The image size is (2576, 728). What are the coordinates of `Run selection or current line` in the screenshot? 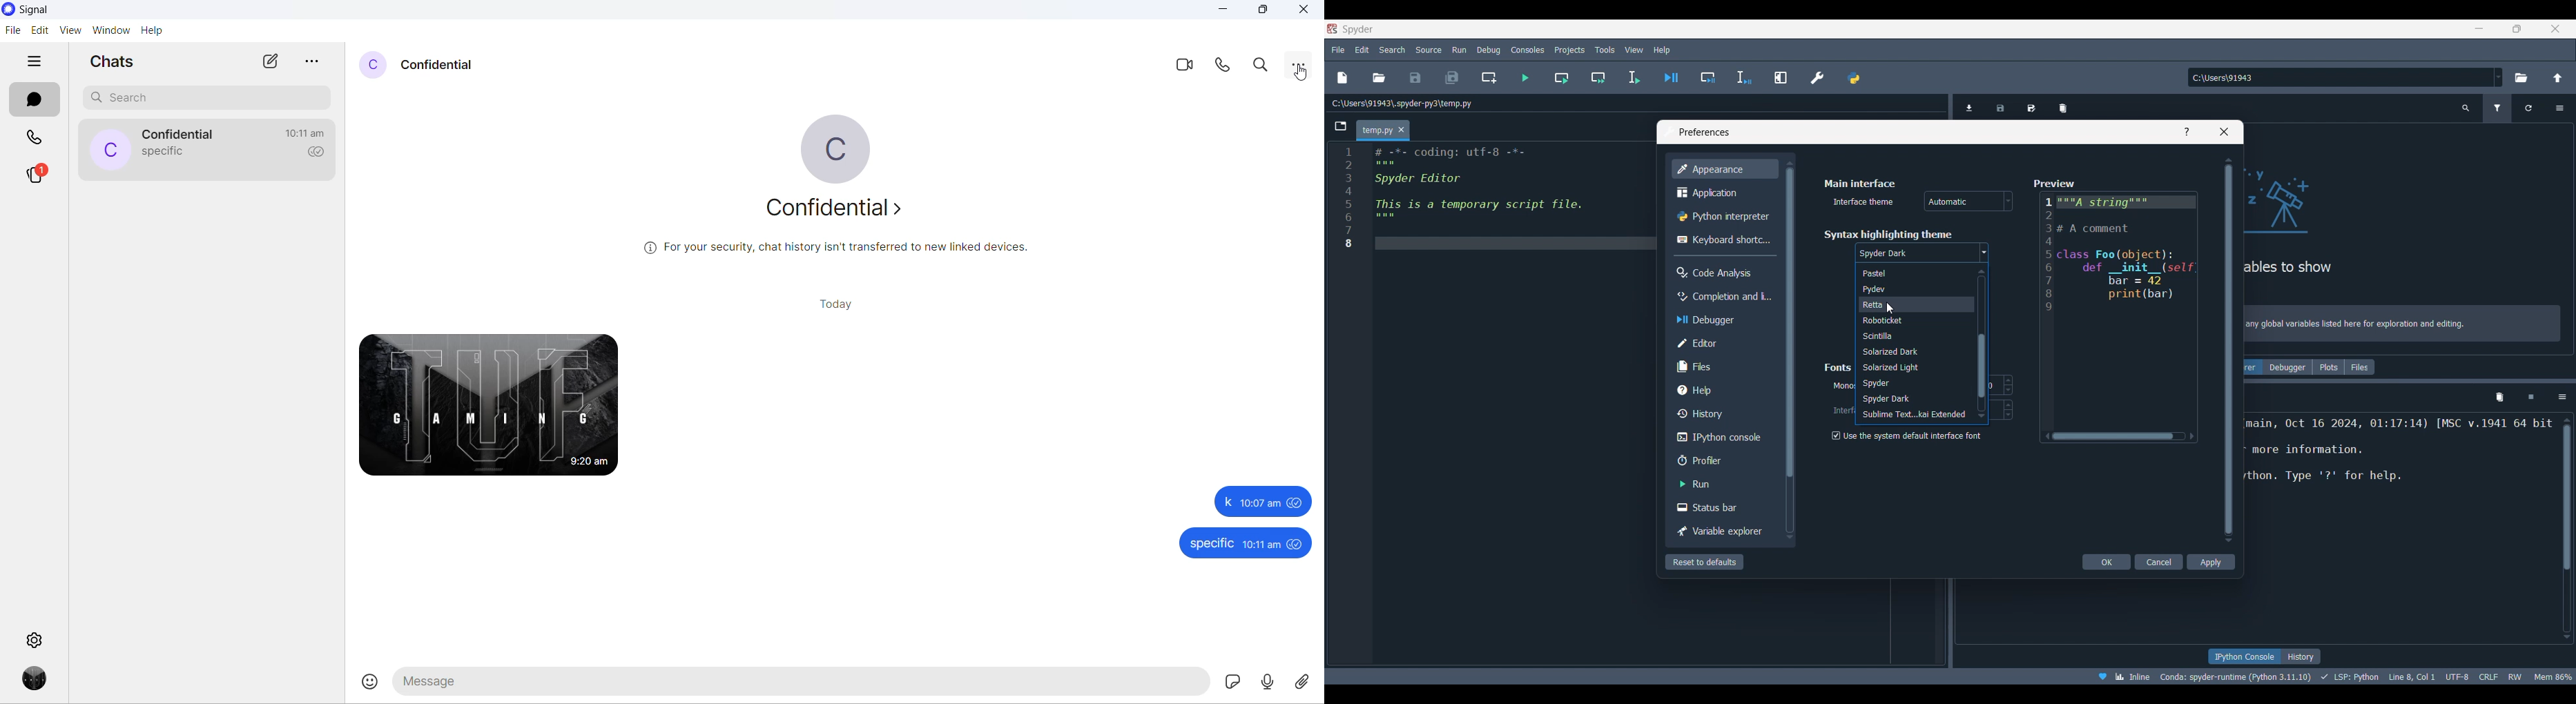 It's located at (1633, 78).